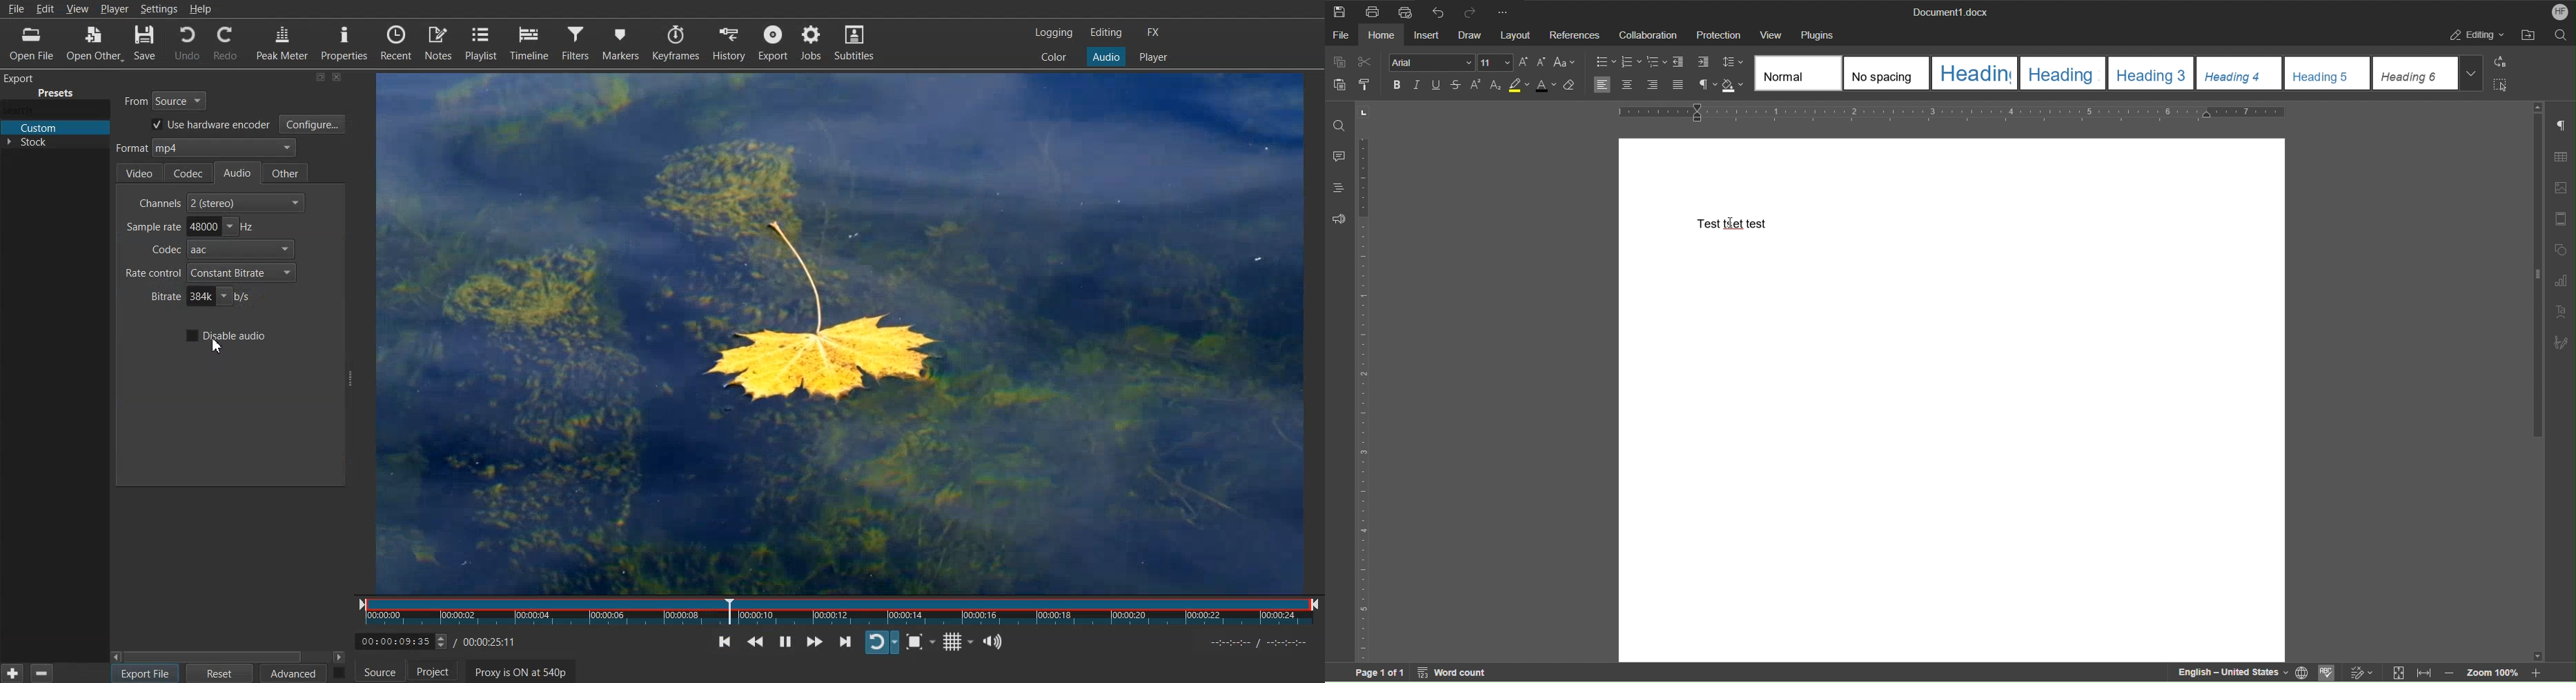 This screenshot has height=700, width=2576. What do you see at coordinates (218, 250) in the screenshot?
I see `Codec` at bounding box center [218, 250].